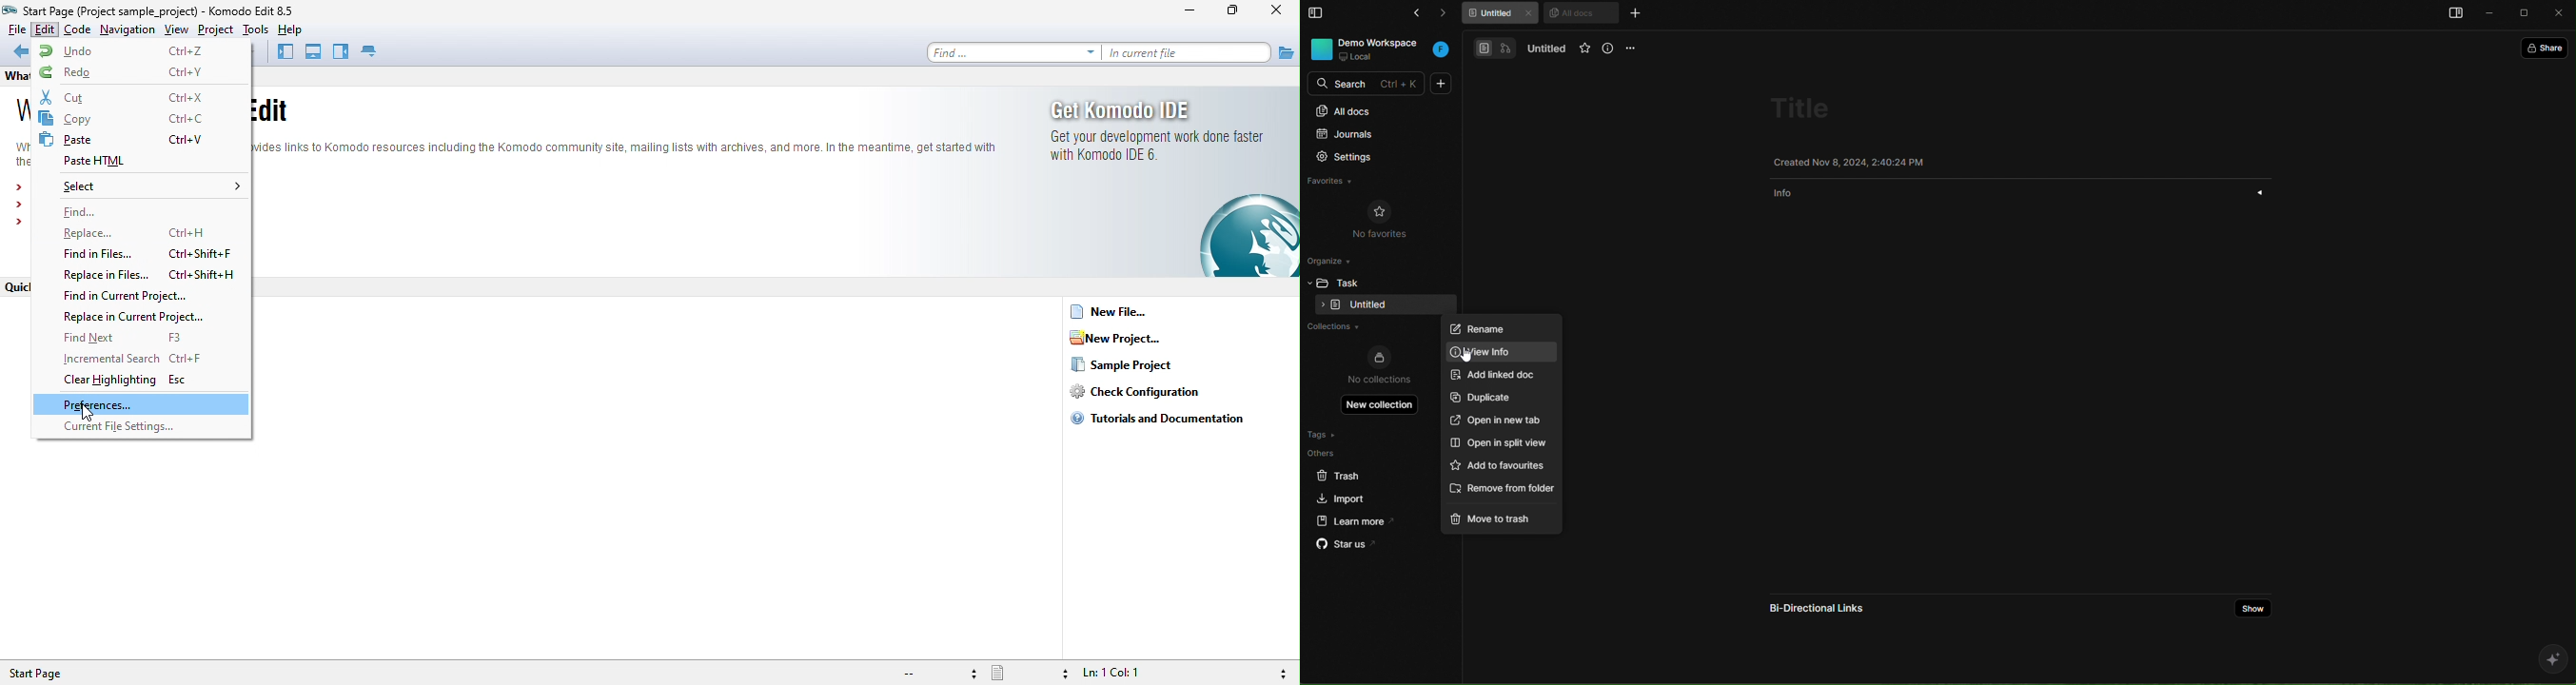  I want to click on new collection, so click(1380, 404).